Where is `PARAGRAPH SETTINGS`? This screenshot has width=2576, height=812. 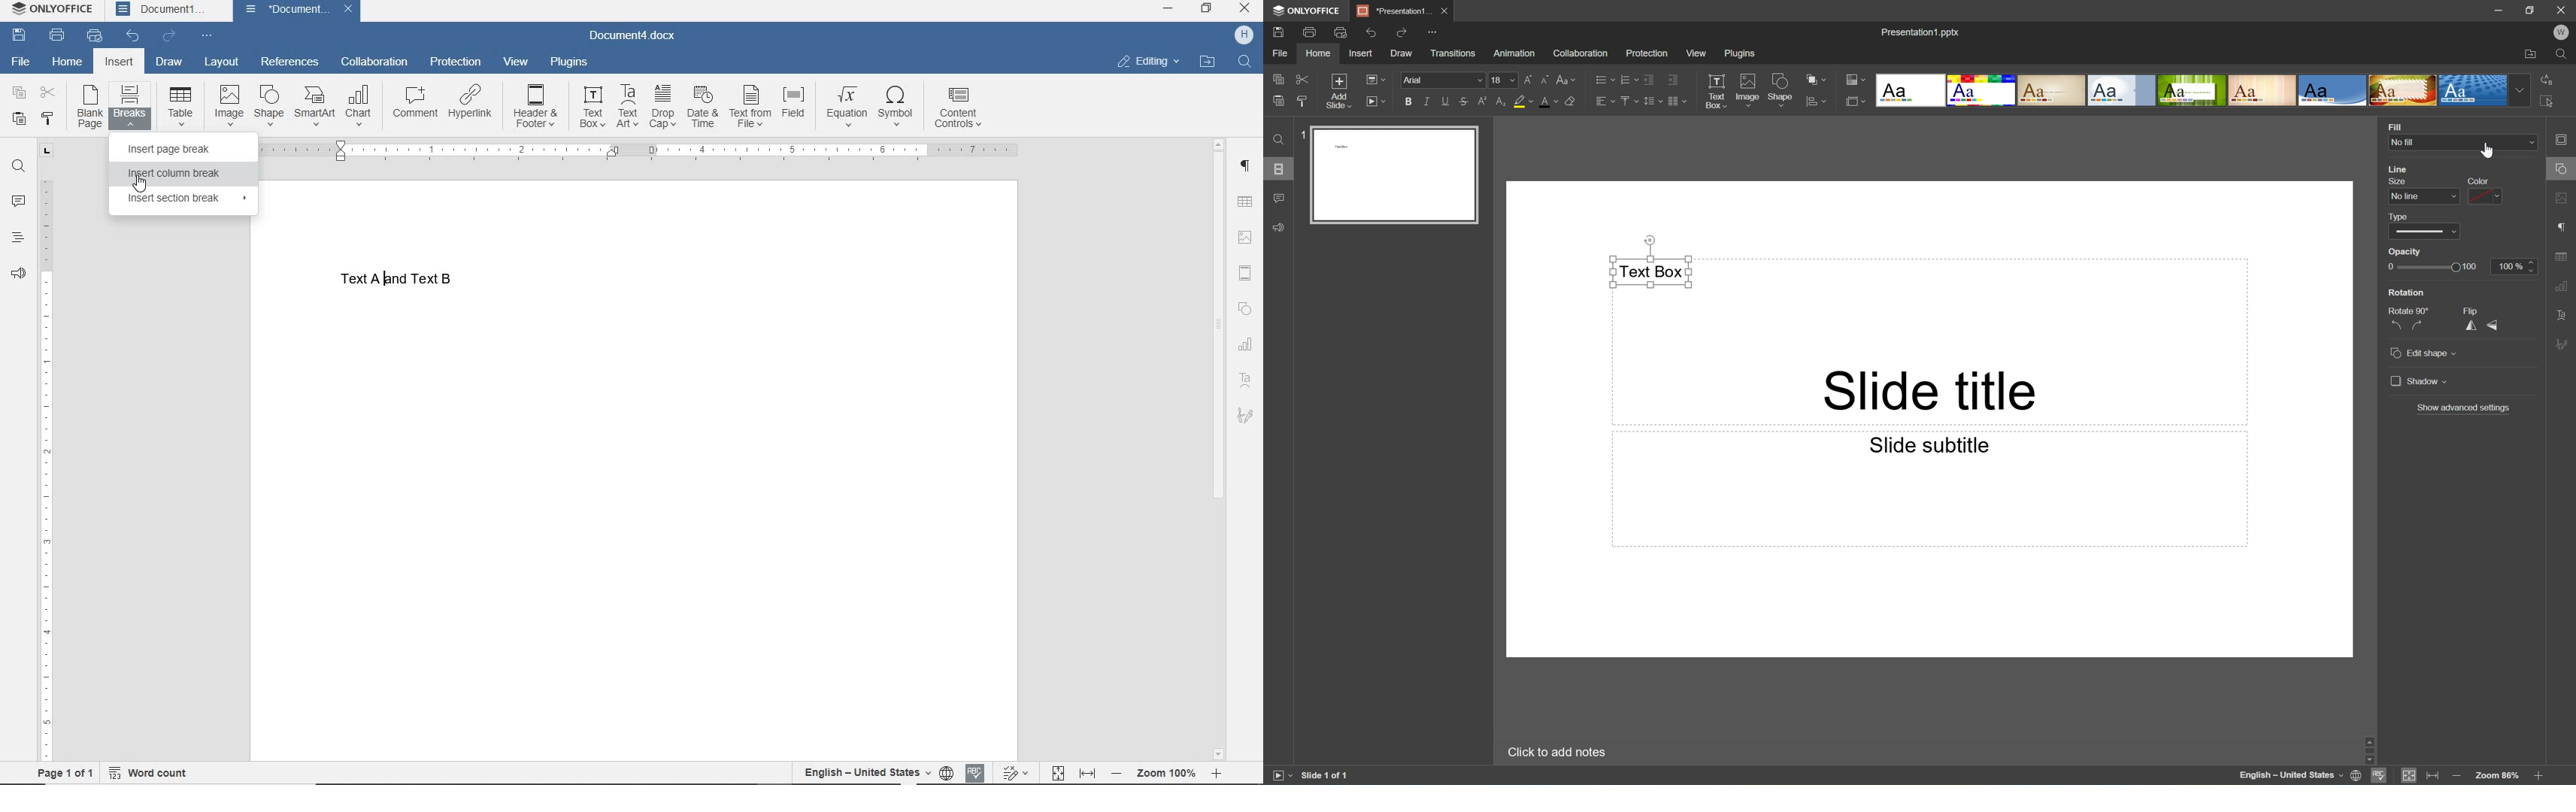 PARAGRAPH SETTINGS is located at coordinates (1245, 166).